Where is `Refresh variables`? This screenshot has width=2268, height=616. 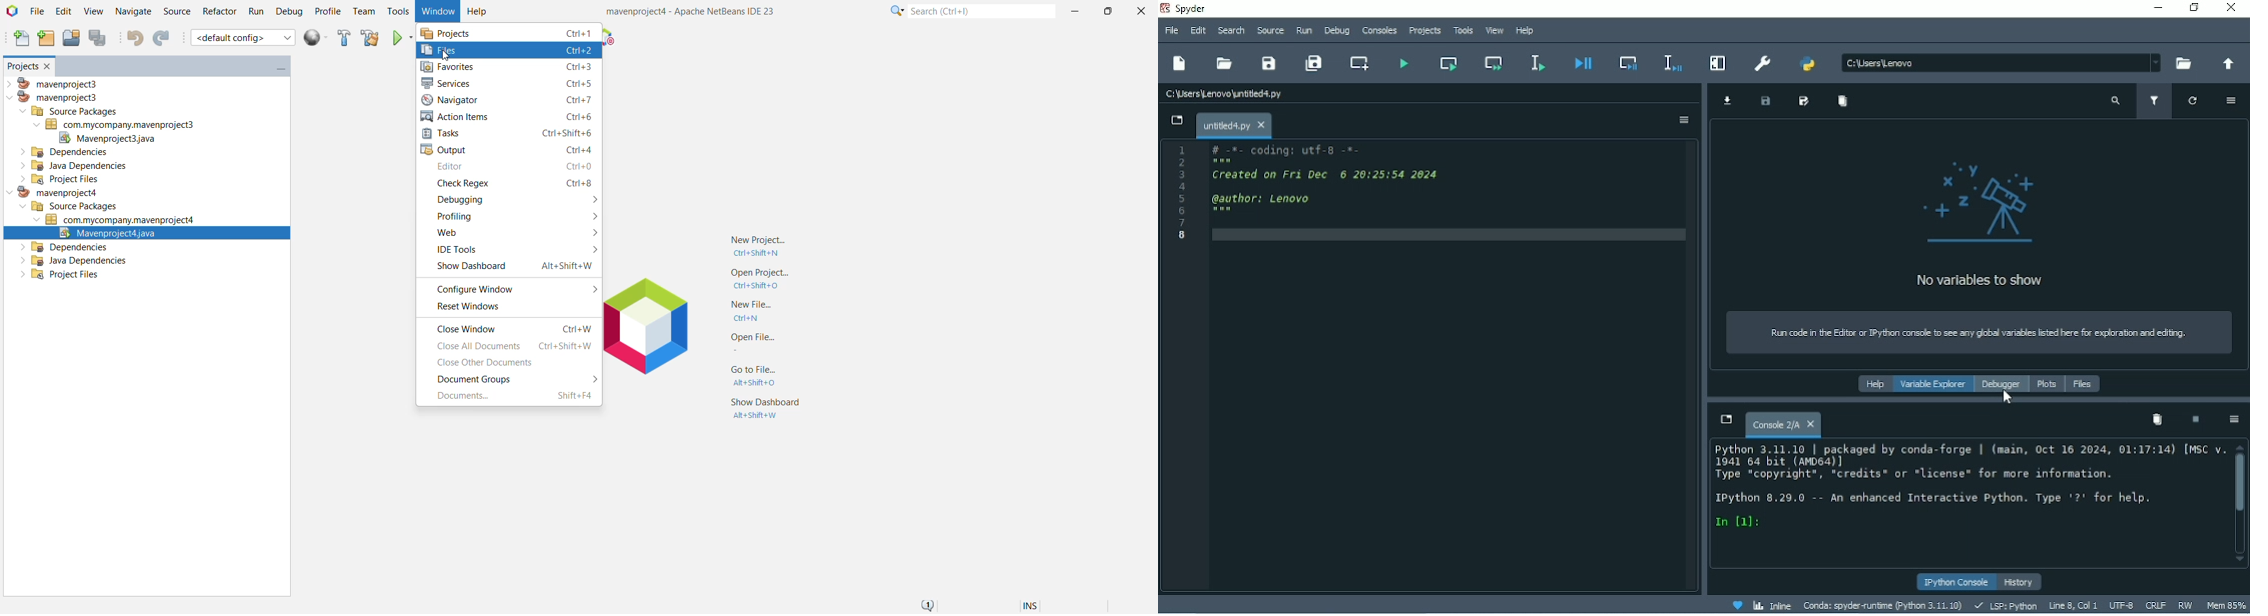
Refresh variables is located at coordinates (2192, 101).